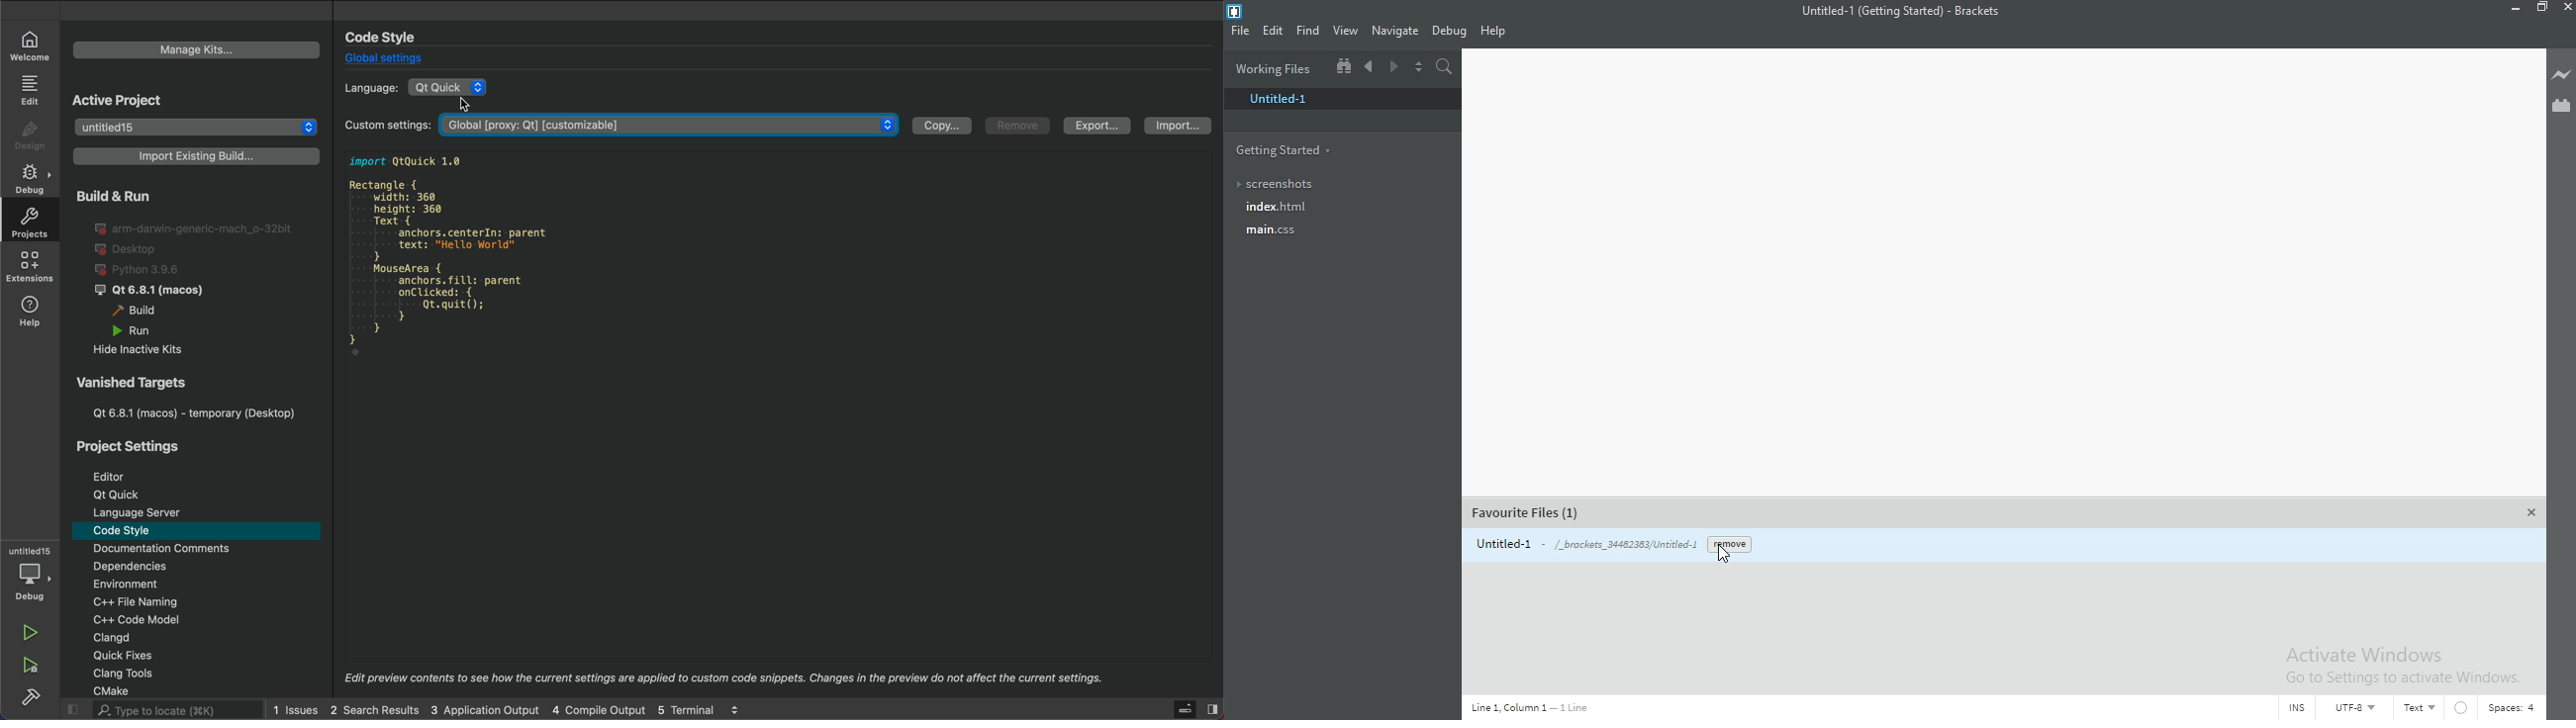 Image resolution: width=2576 pixels, height=728 pixels. I want to click on Minimise, so click(2513, 8).